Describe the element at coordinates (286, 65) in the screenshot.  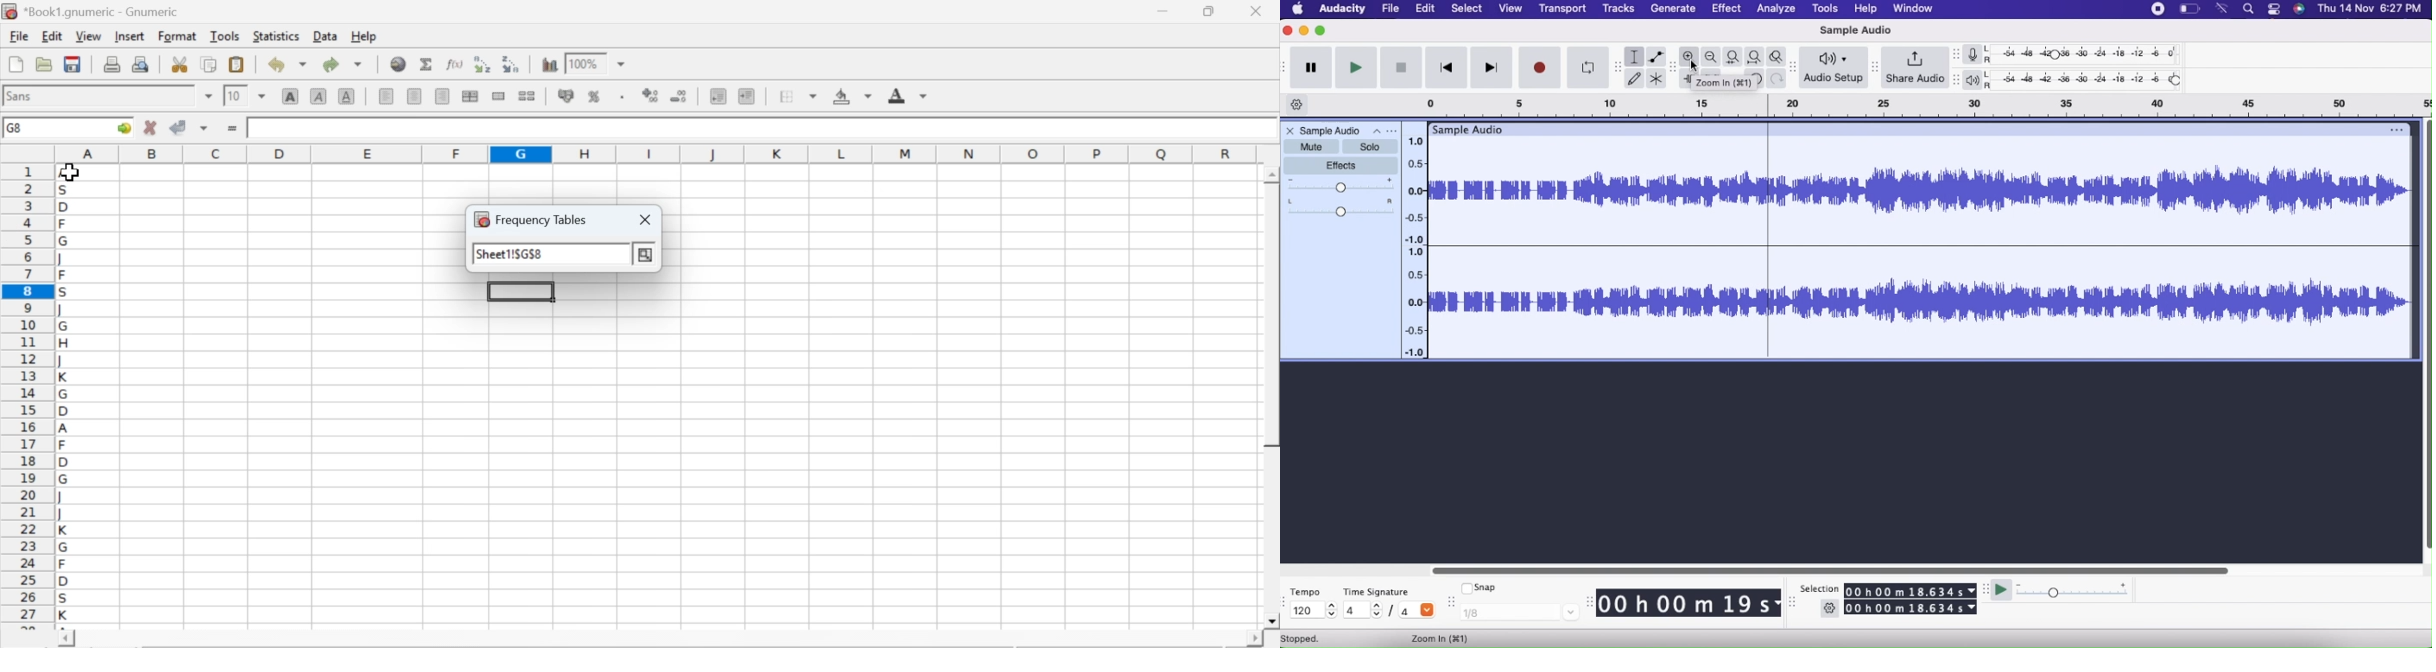
I see `undo` at that location.